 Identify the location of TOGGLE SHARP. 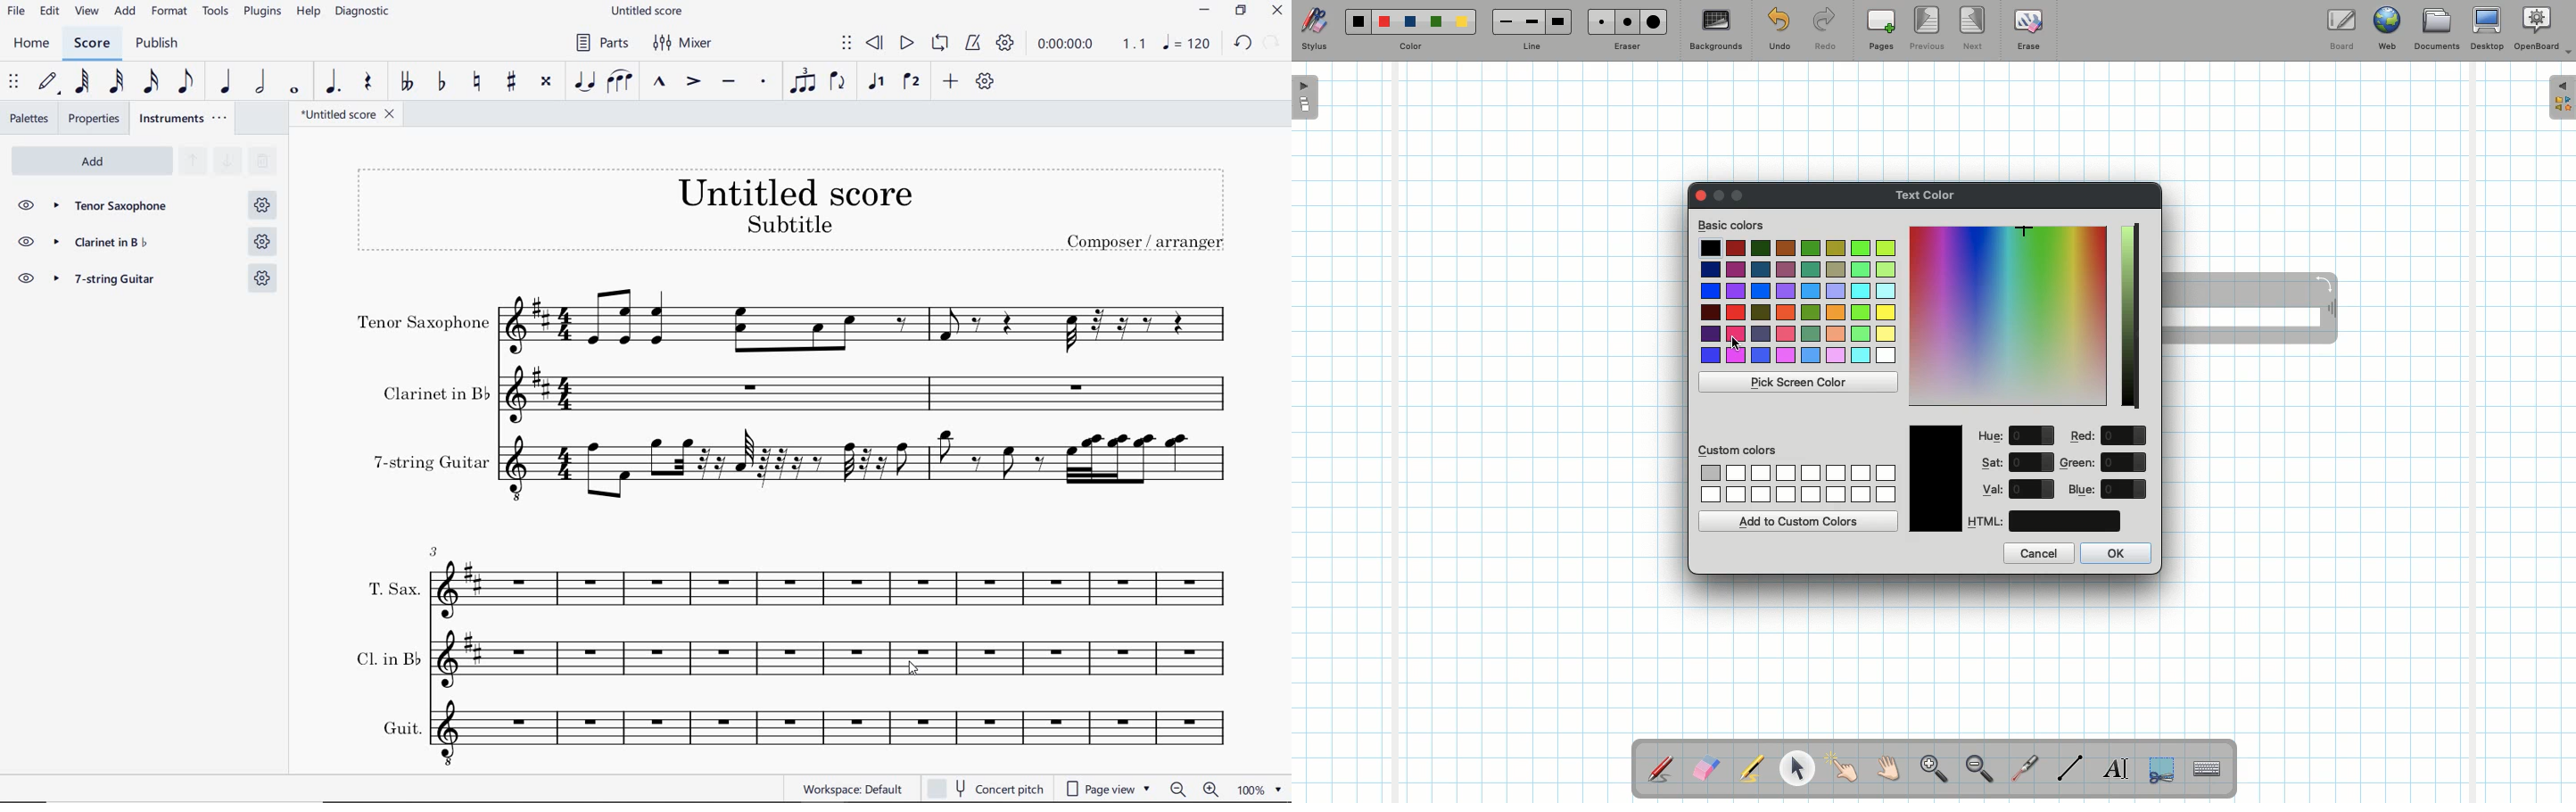
(513, 83).